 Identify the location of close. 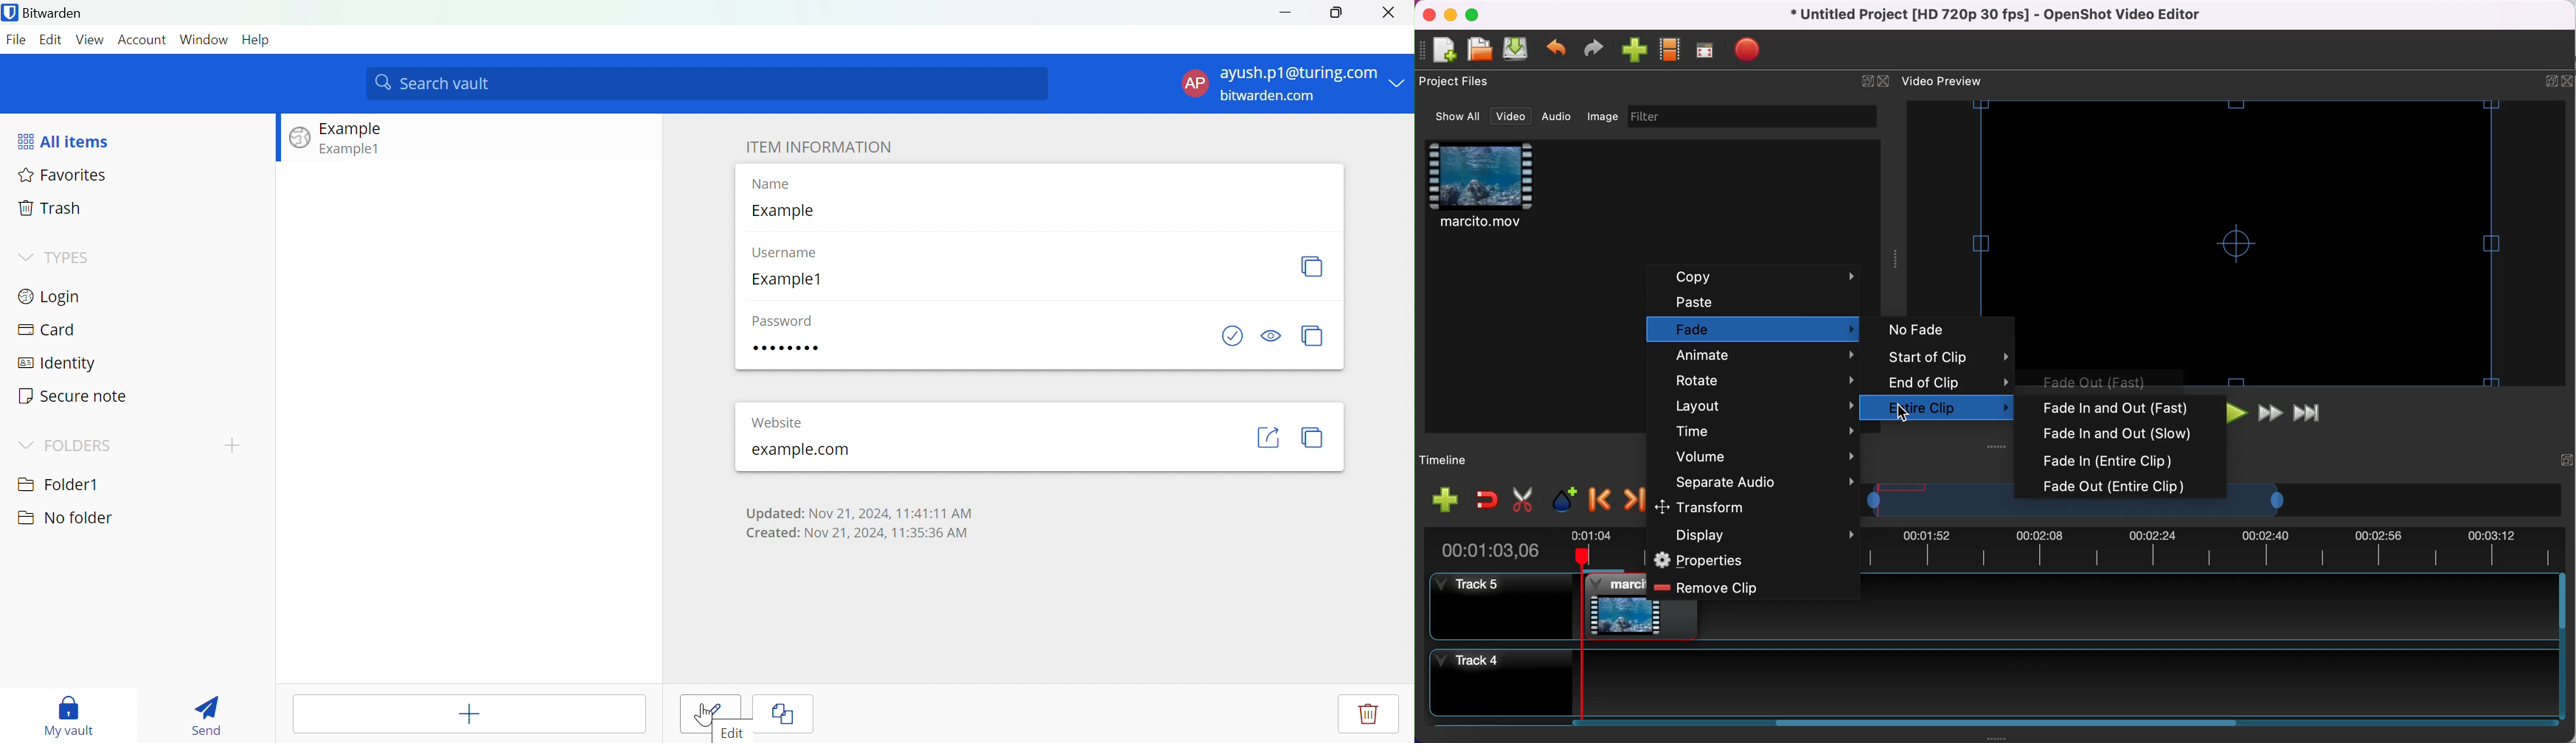
(2568, 83).